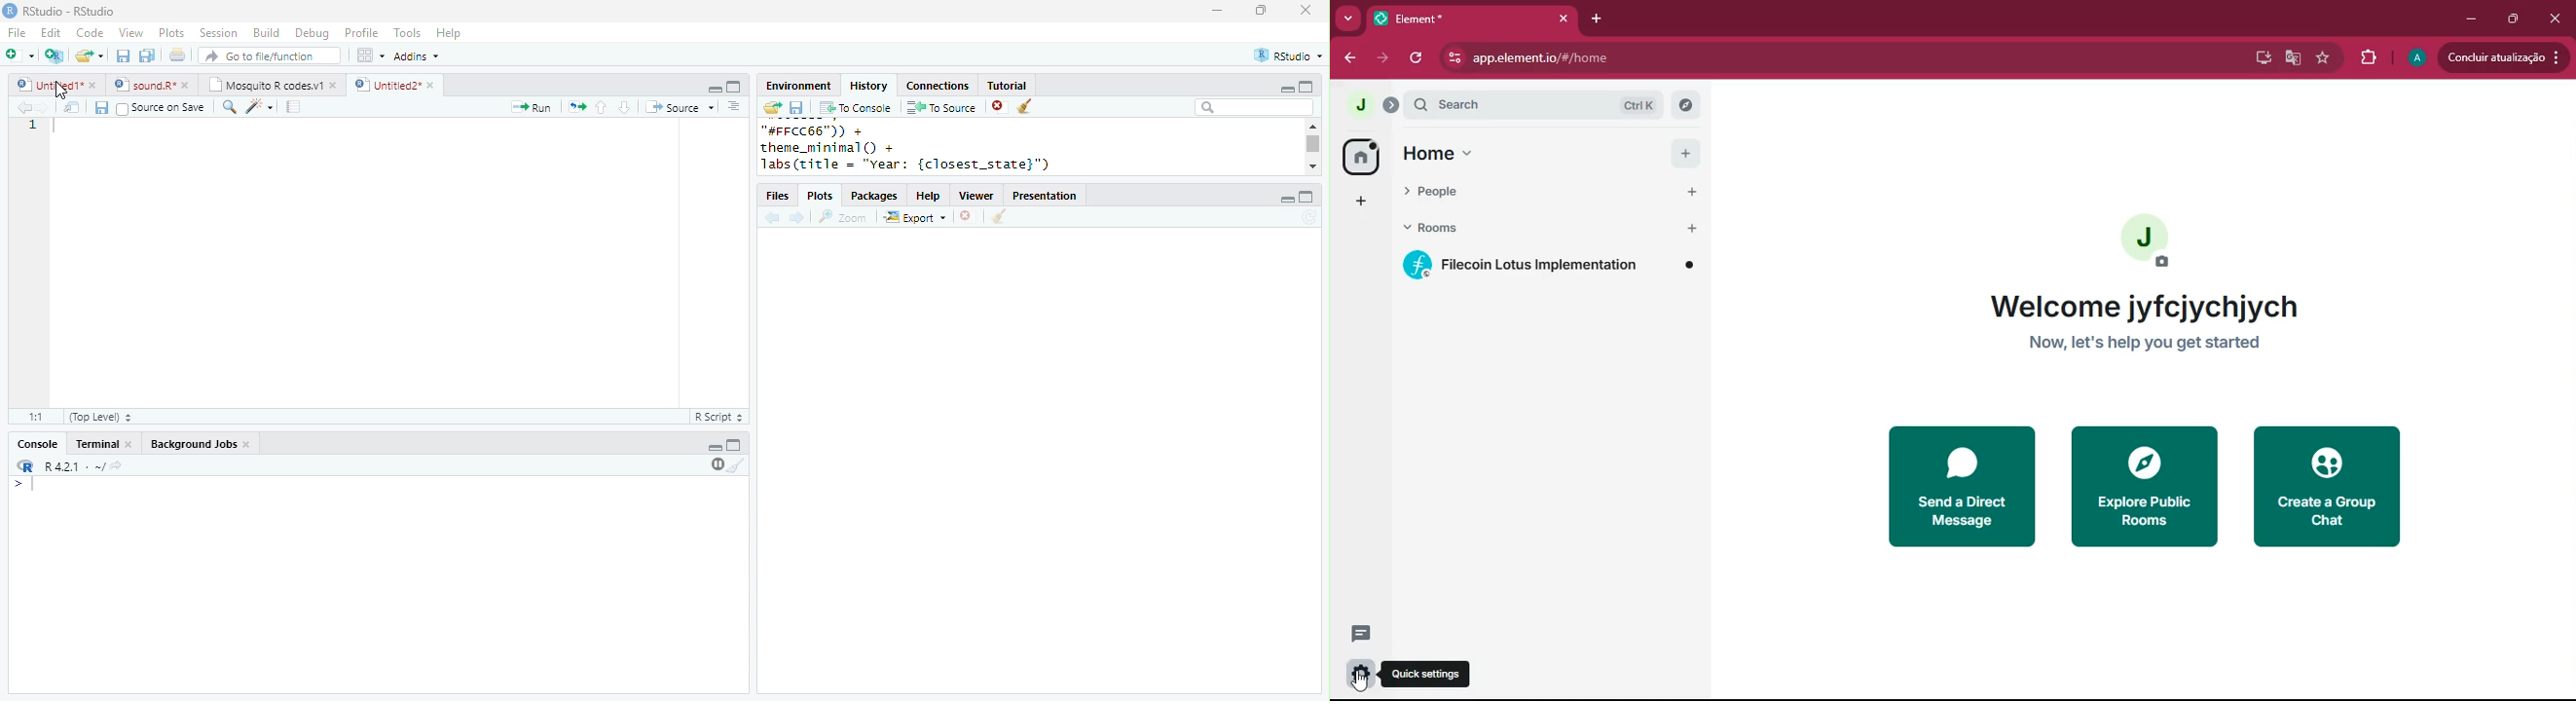  I want to click on minimize, so click(1287, 200).